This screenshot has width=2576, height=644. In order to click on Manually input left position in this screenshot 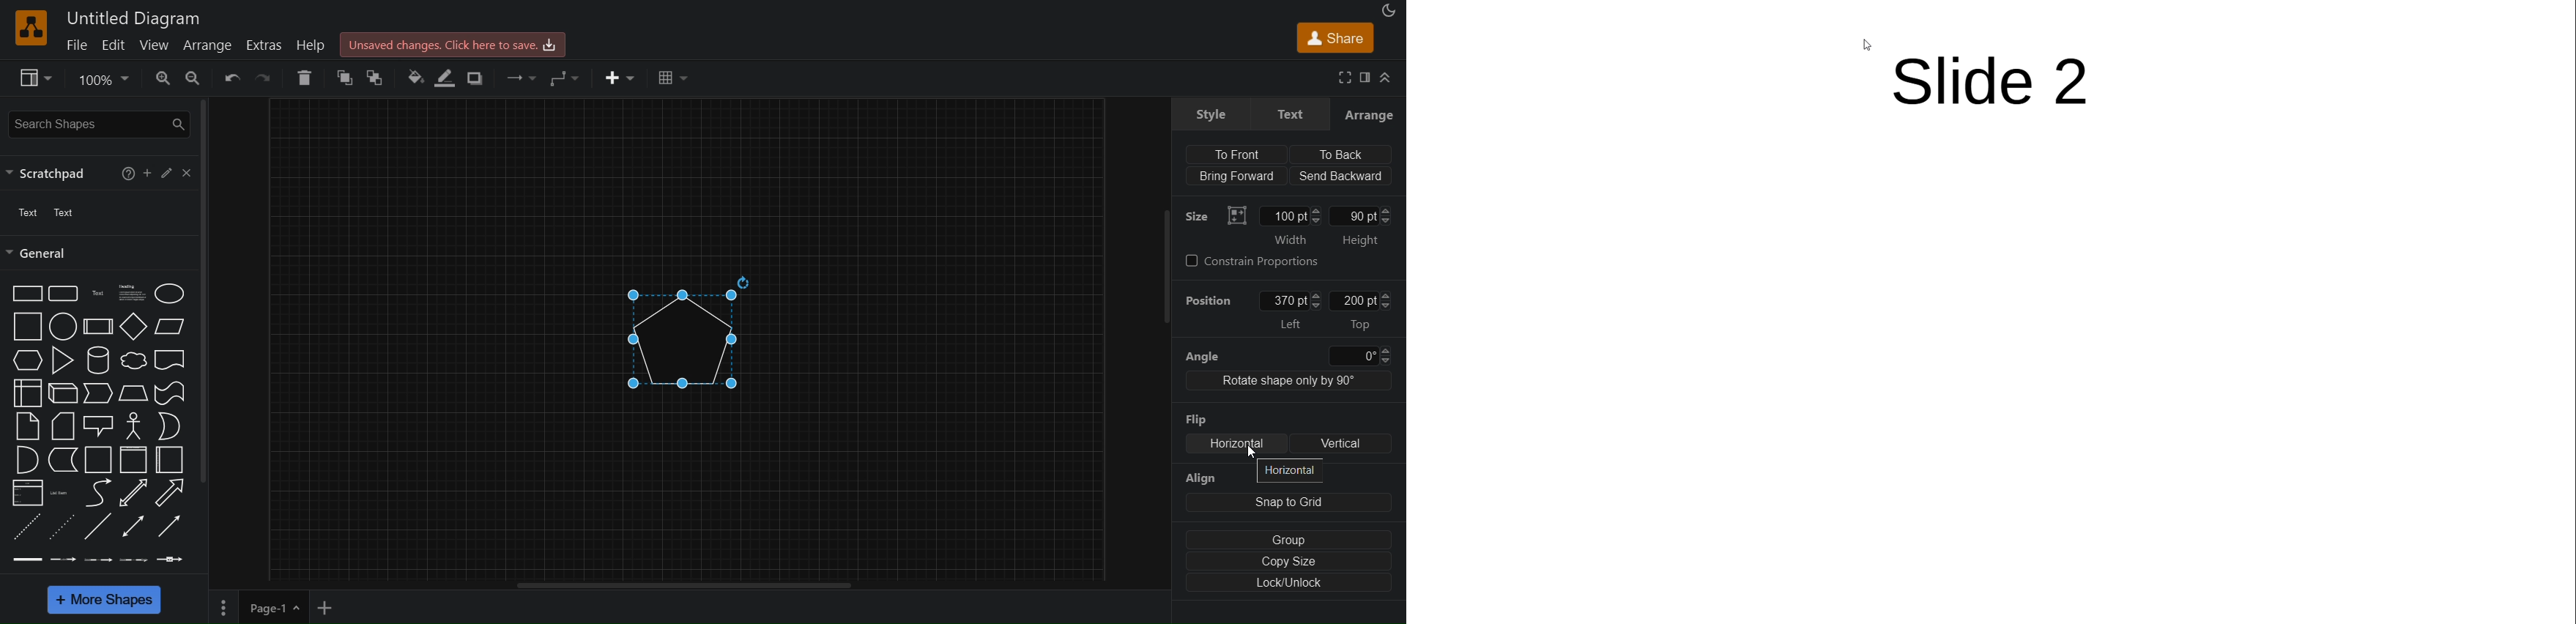, I will do `click(1283, 301)`.